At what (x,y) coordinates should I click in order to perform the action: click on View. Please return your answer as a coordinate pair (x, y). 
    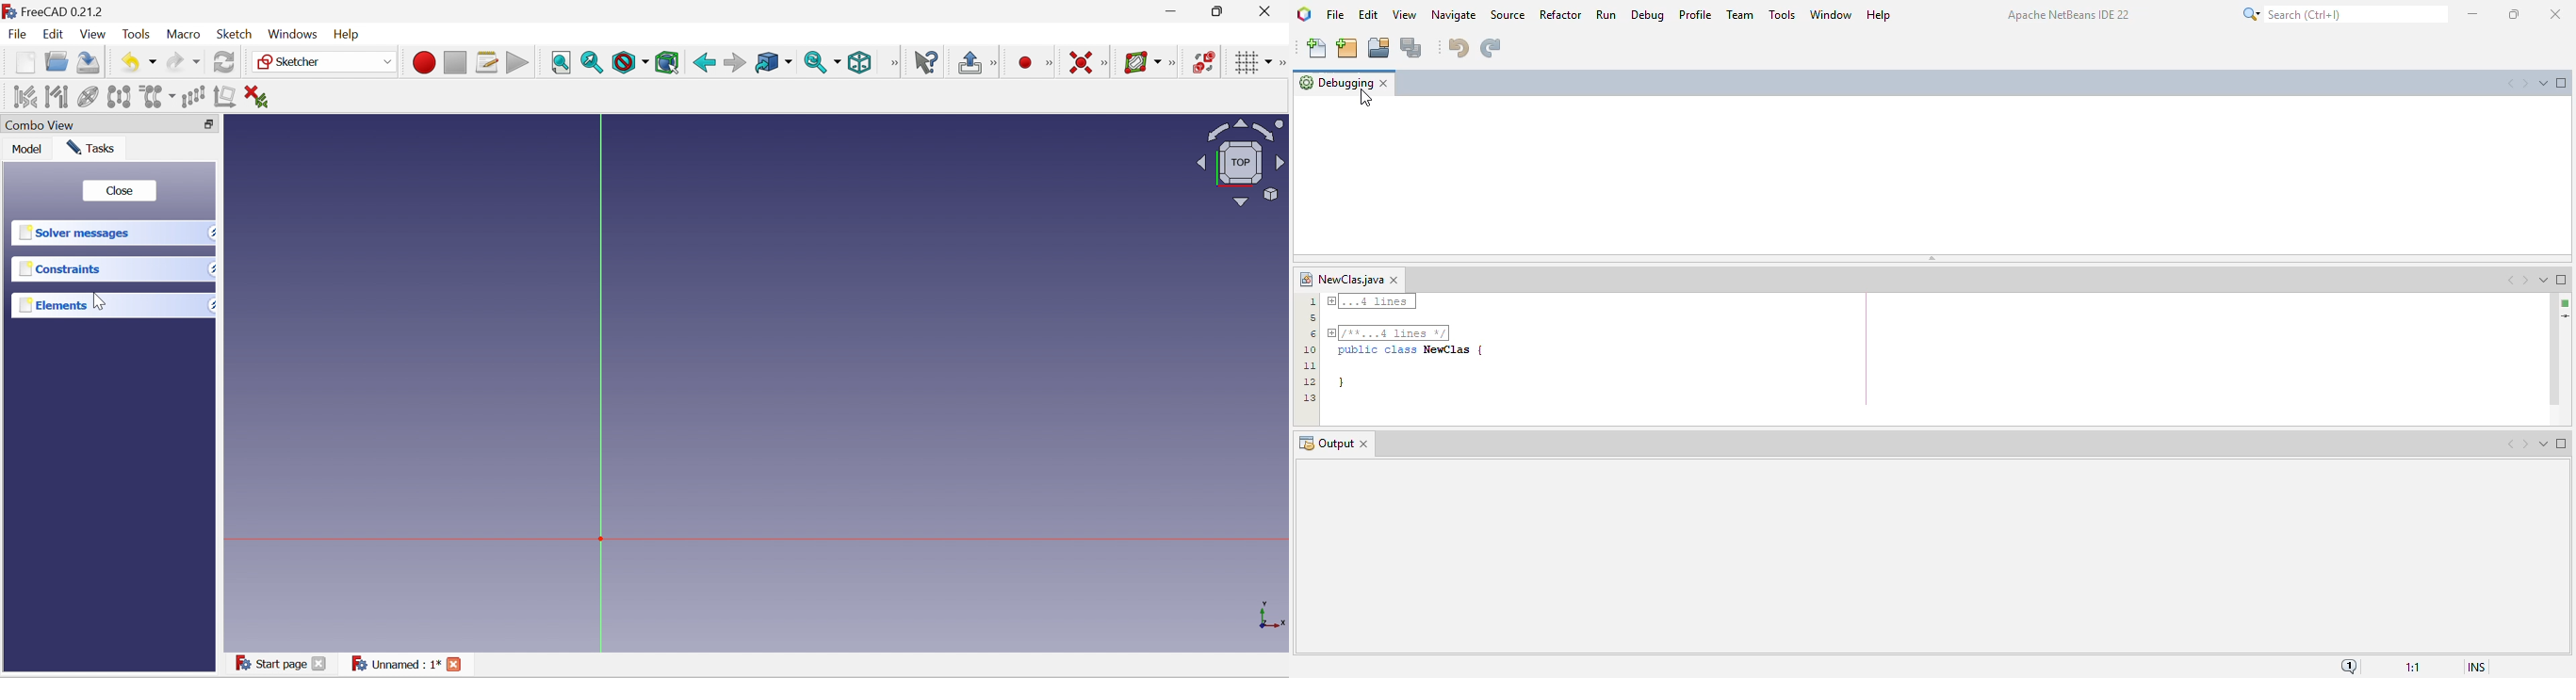
    Looking at the image, I should click on (93, 34).